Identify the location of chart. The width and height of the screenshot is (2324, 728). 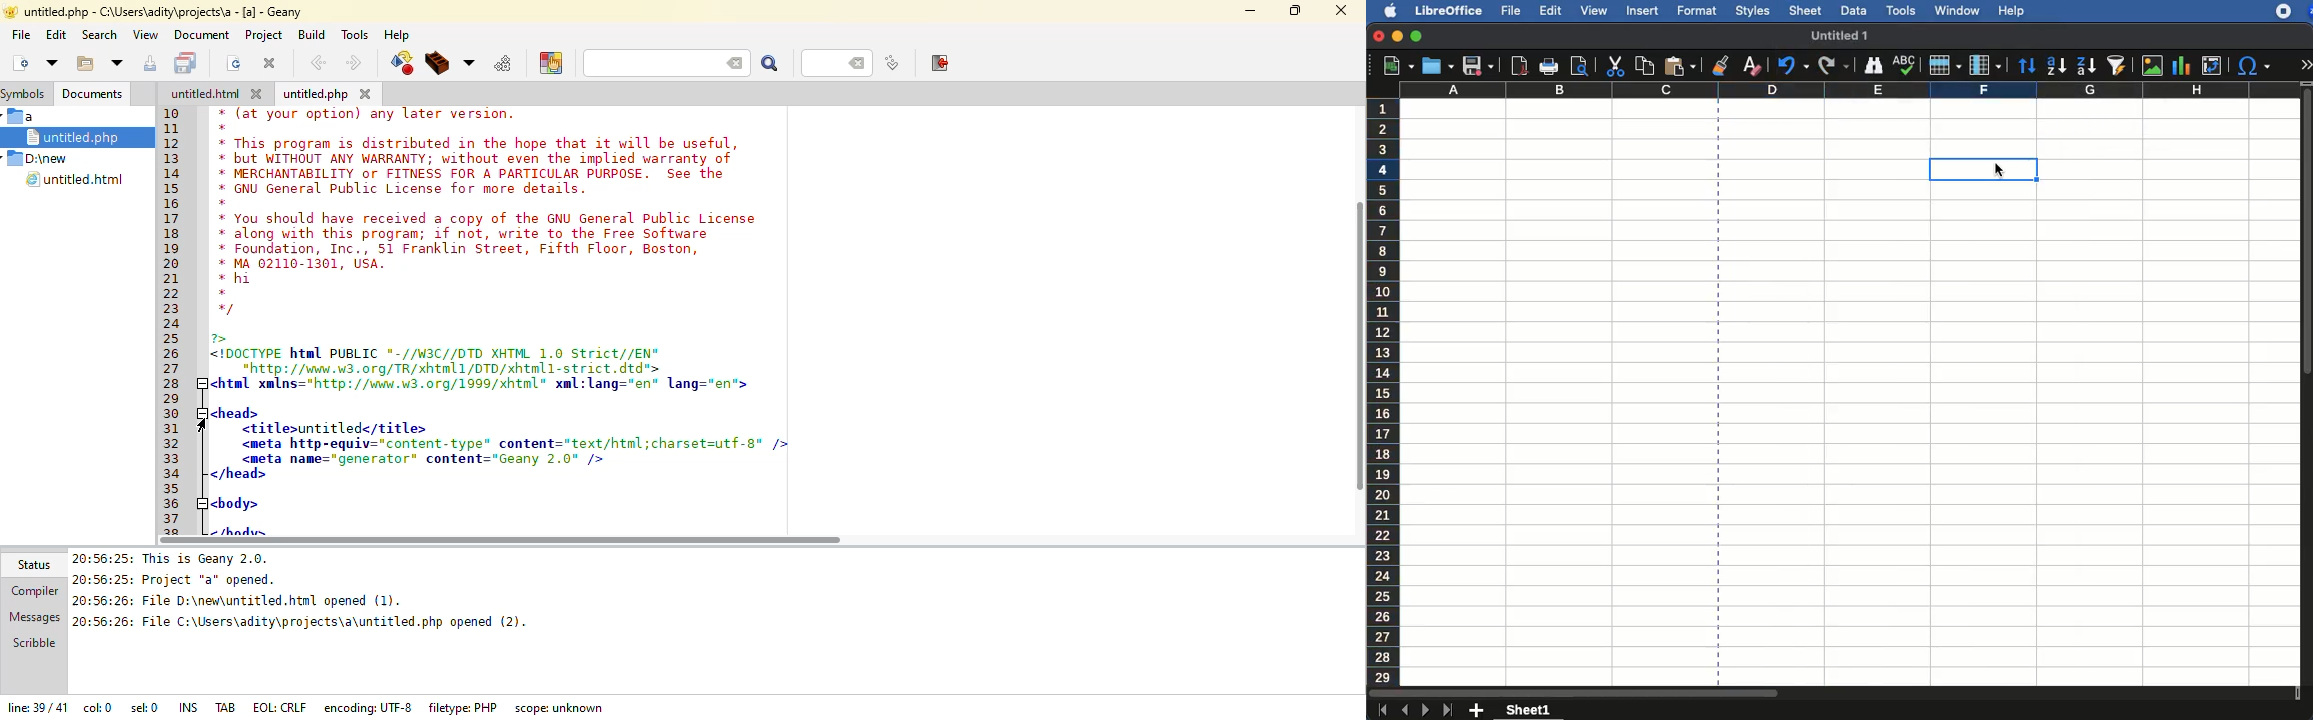
(2180, 65).